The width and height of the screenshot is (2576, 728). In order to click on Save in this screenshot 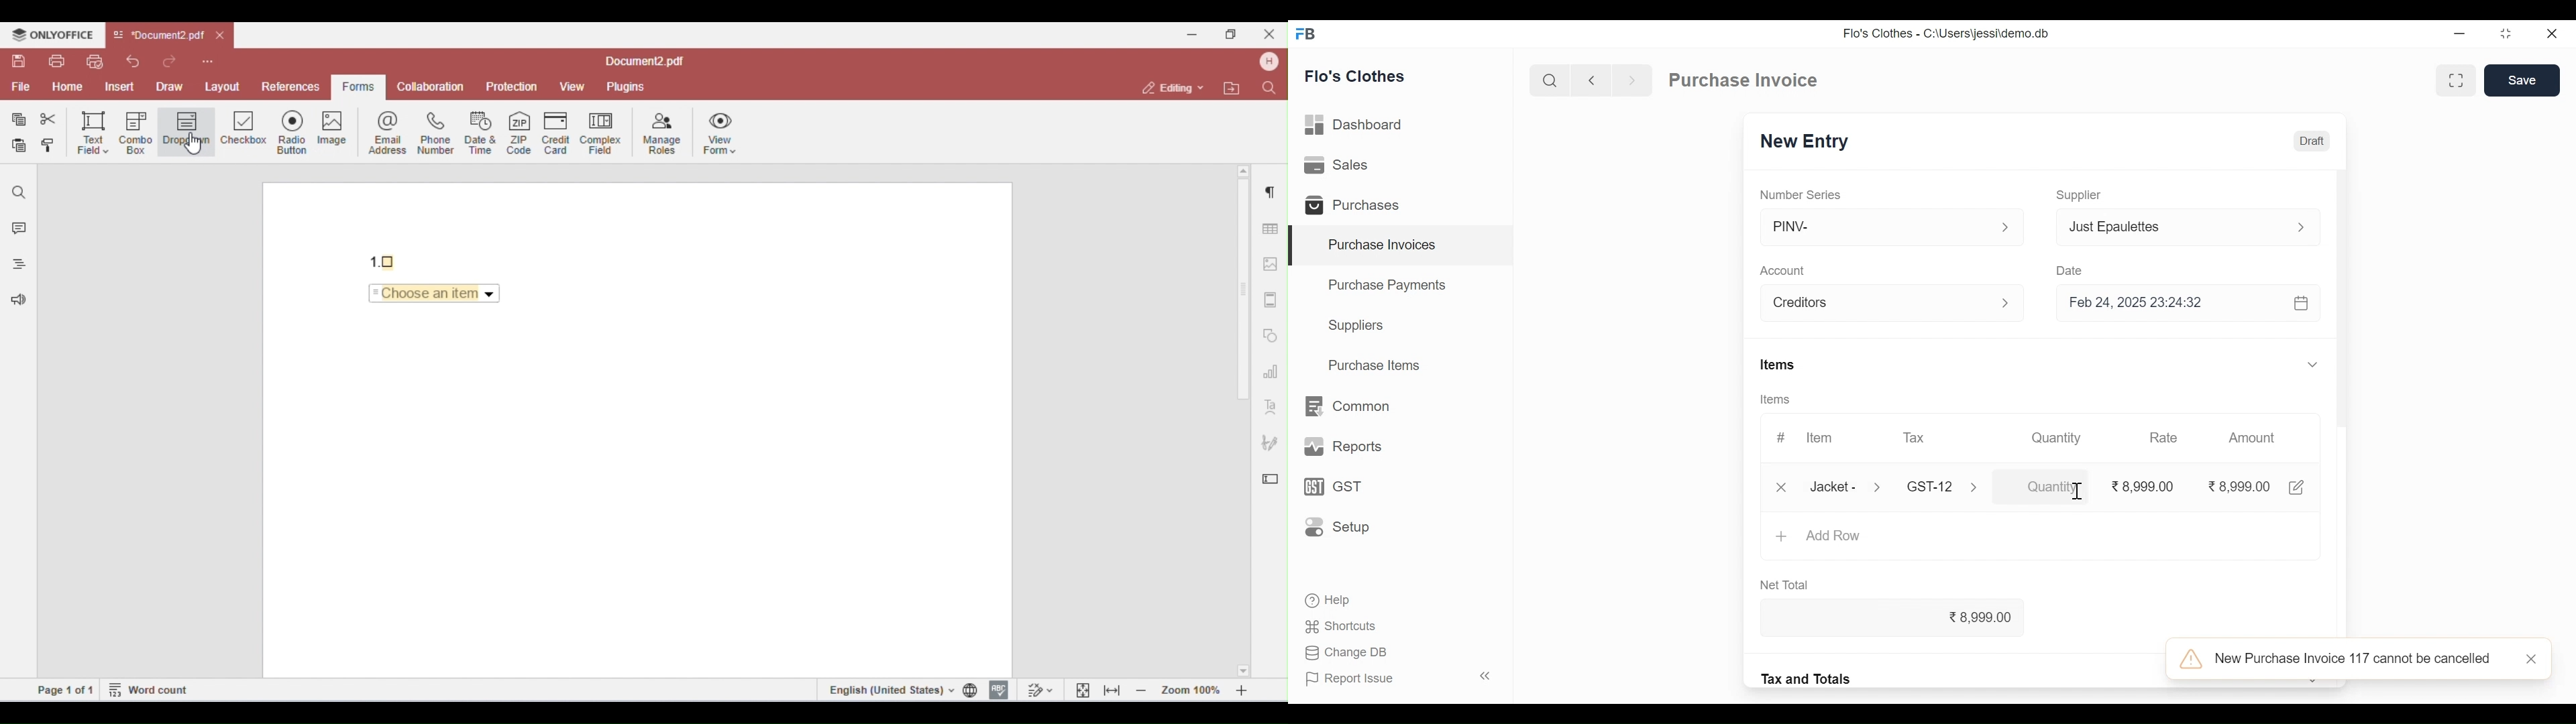, I will do `click(2522, 80)`.